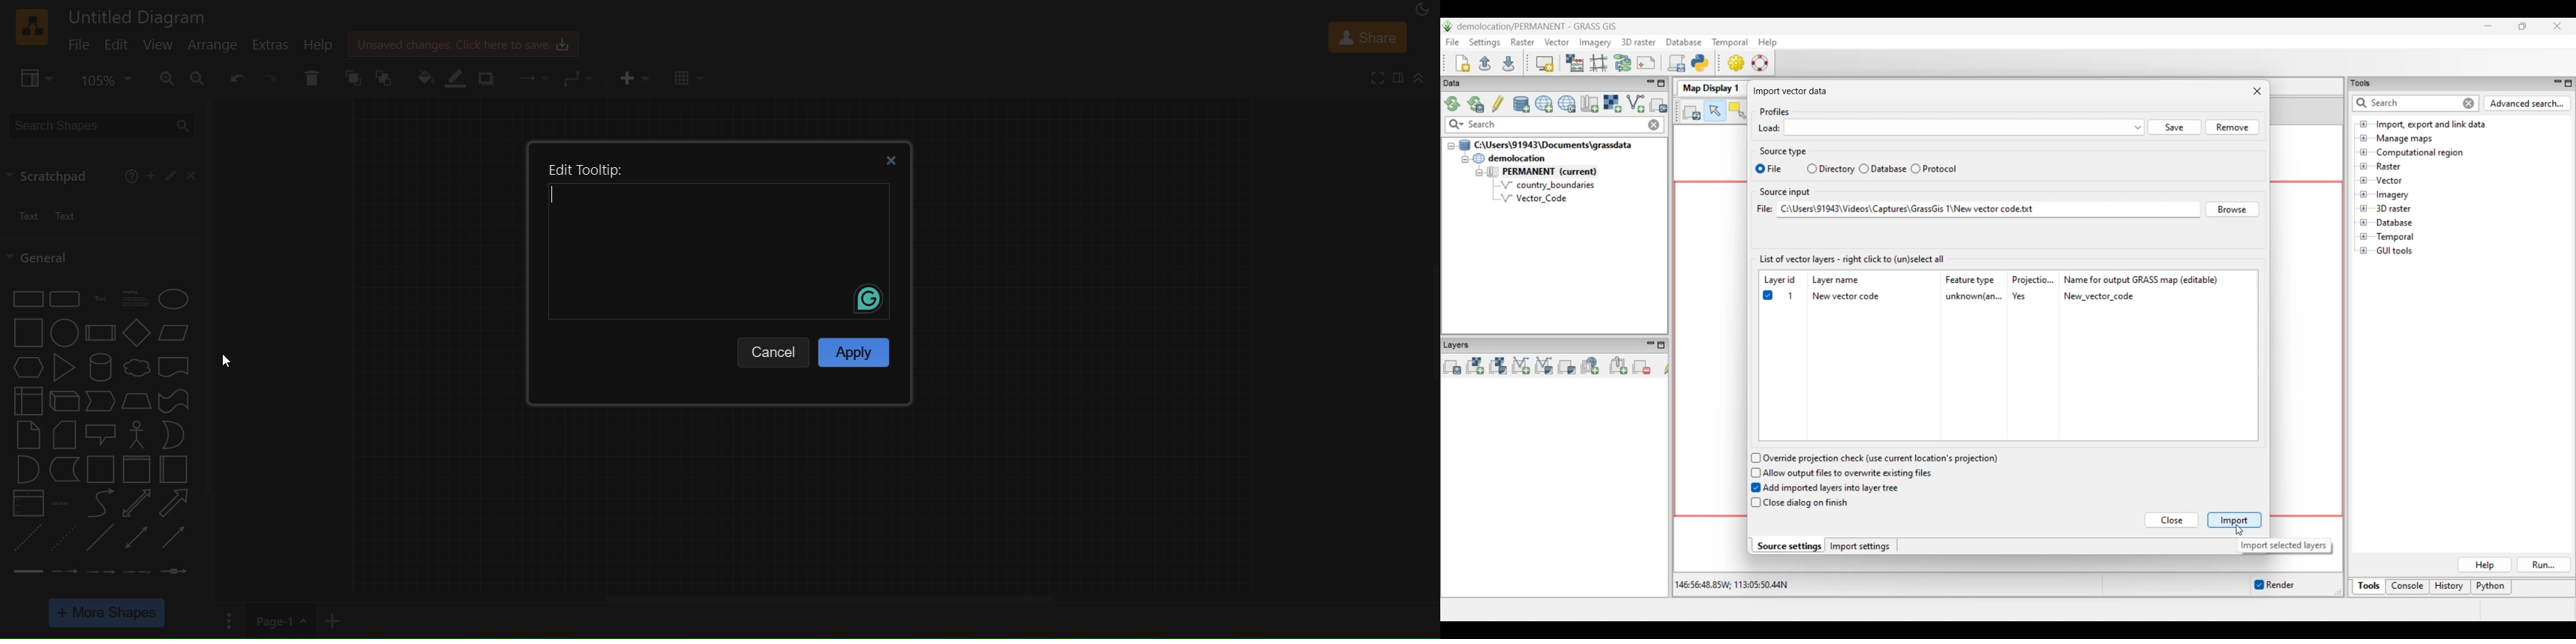  What do you see at coordinates (134, 332) in the screenshot?
I see `diamond` at bounding box center [134, 332].